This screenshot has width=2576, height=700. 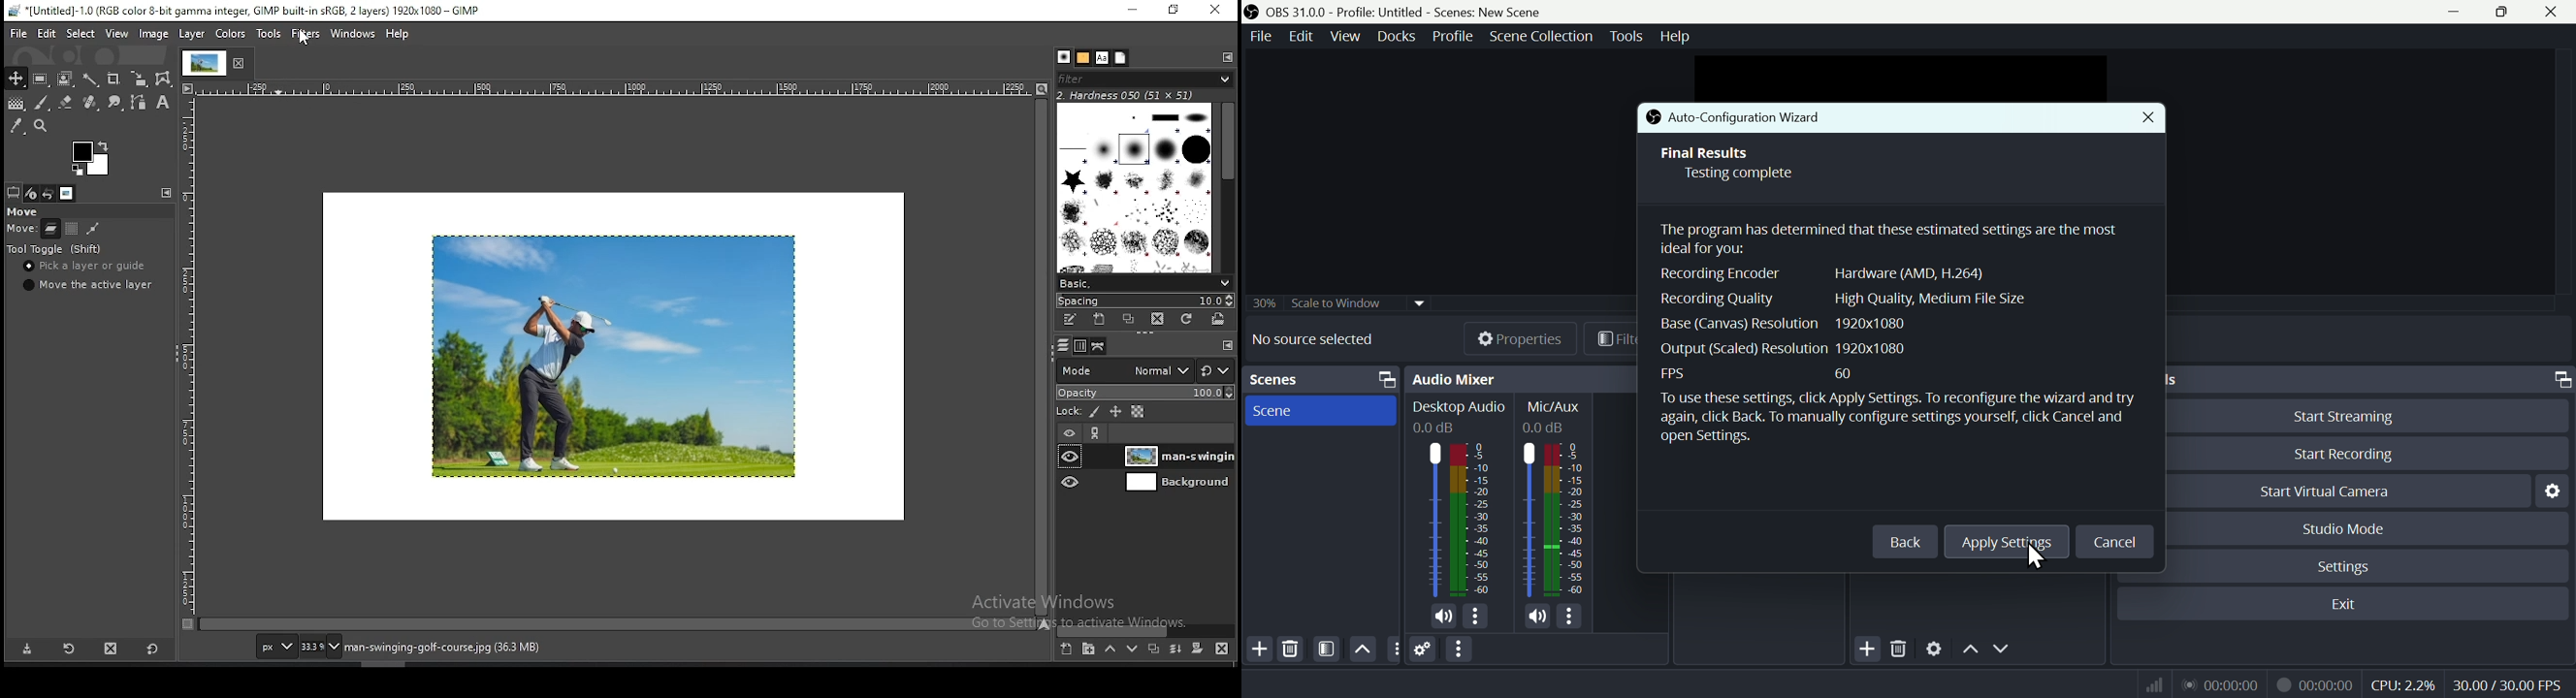 What do you see at coordinates (47, 35) in the screenshot?
I see `edit` at bounding box center [47, 35].